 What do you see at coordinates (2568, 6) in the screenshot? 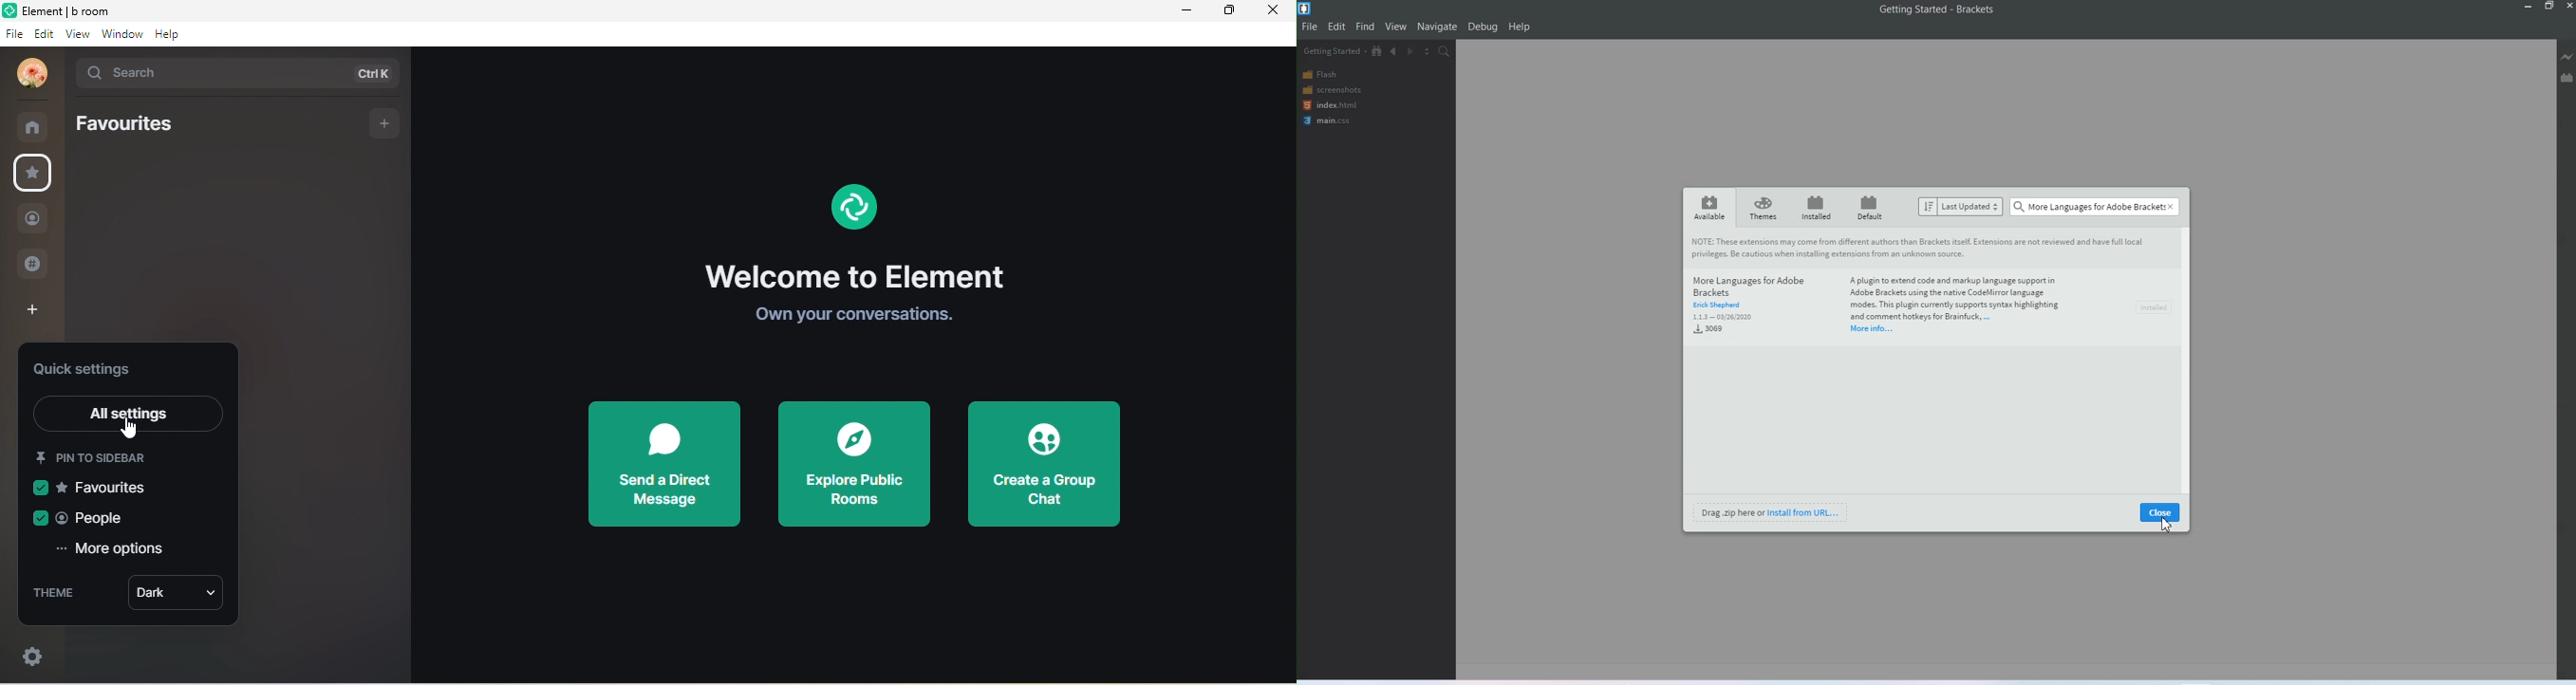
I see `Close` at bounding box center [2568, 6].